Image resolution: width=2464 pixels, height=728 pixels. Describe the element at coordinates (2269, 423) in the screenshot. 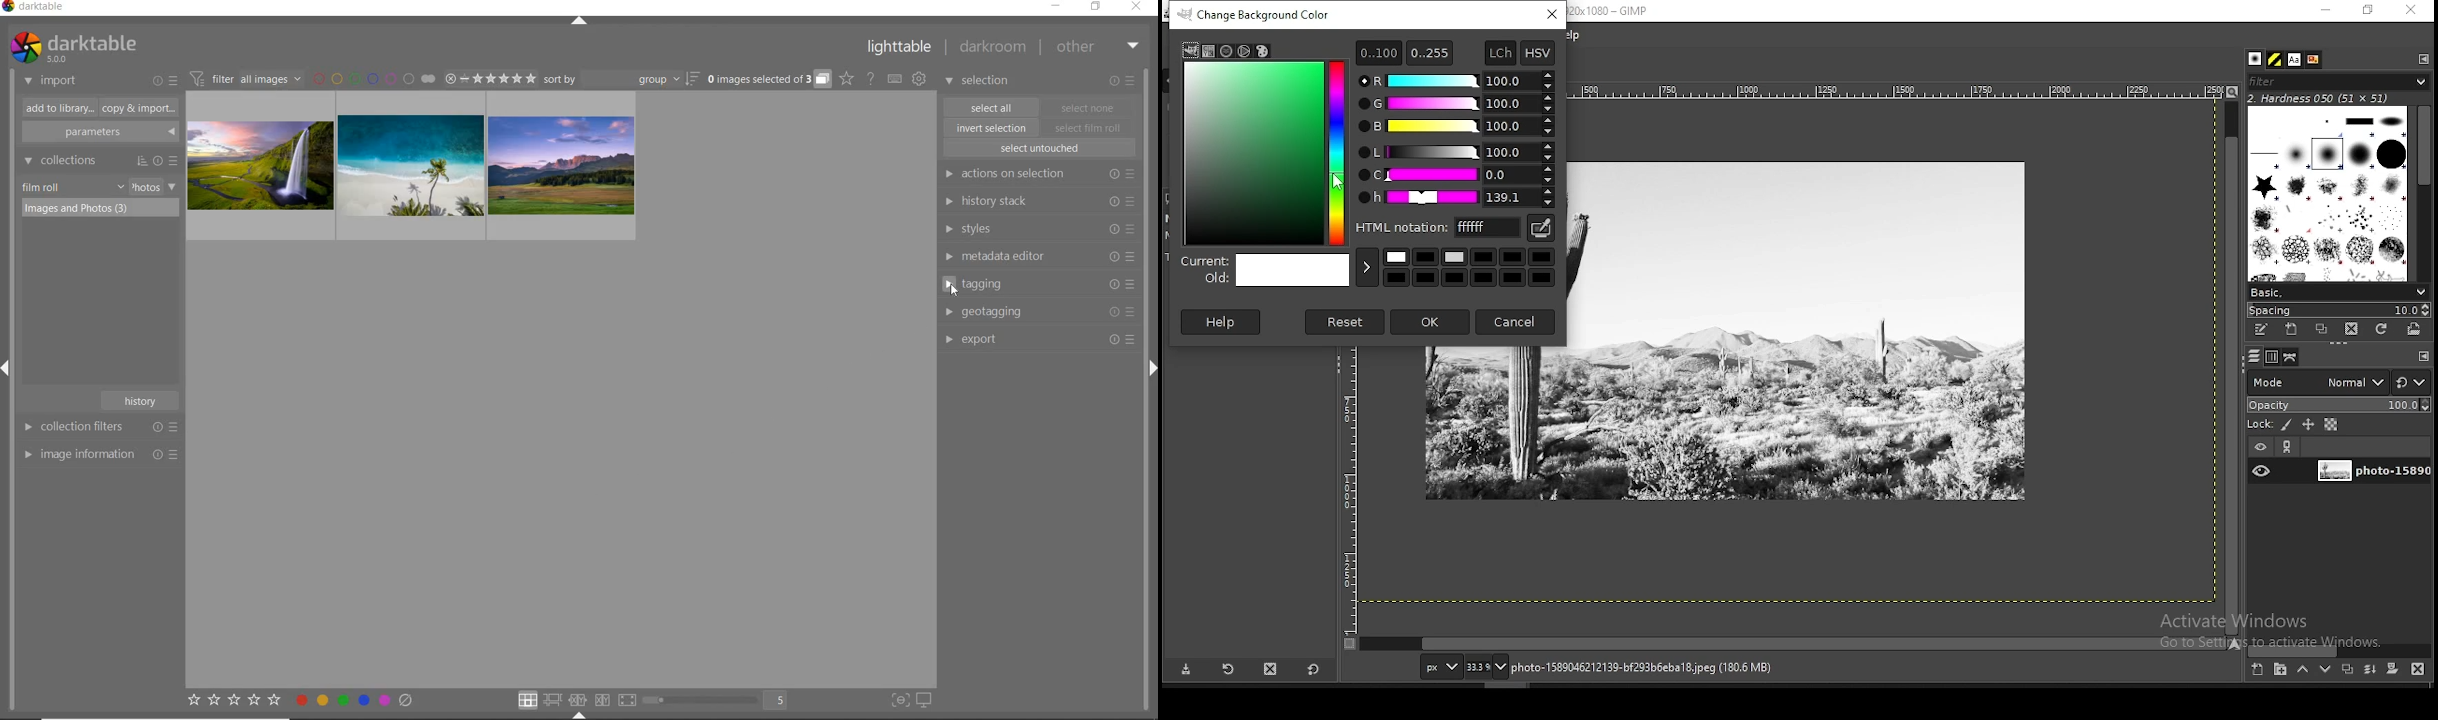

I see `lock pixels` at that location.